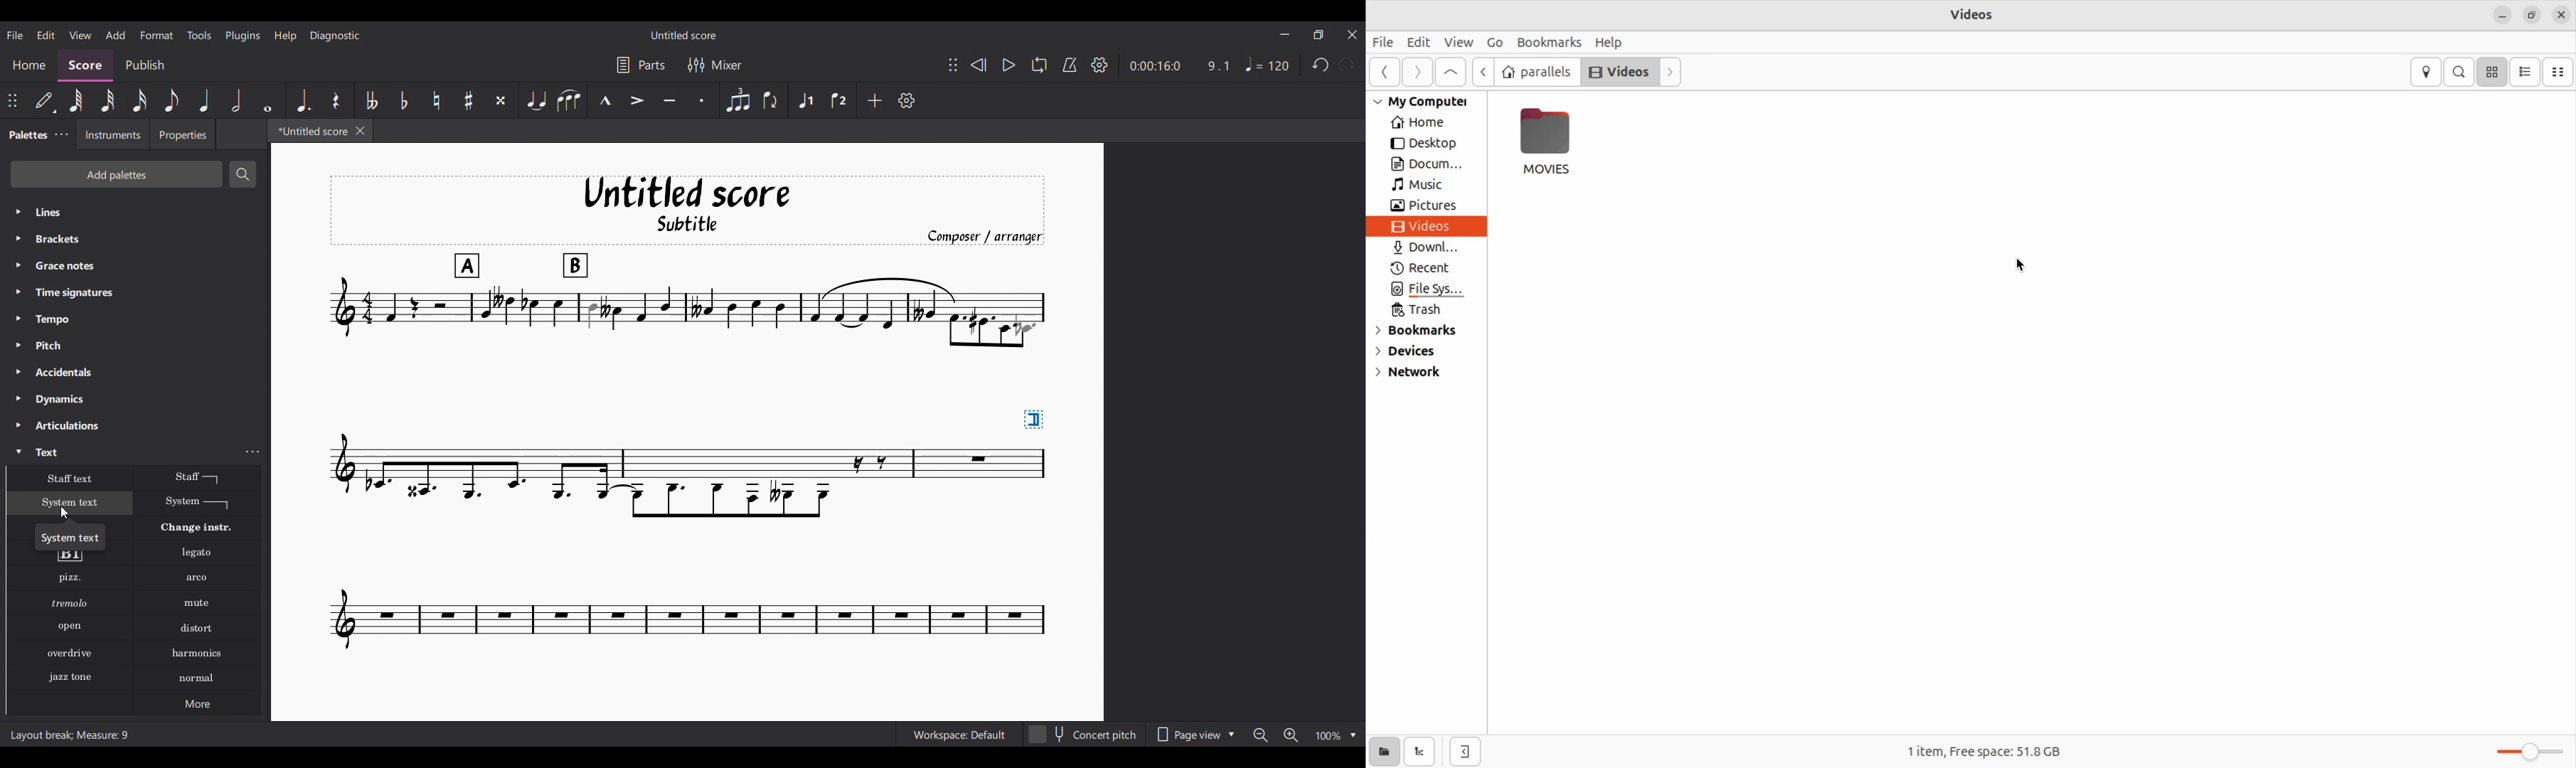 The height and width of the screenshot is (784, 2576). What do you see at coordinates (1975, 14) in the screenshot?
I see `Videos` at bounding box center [1975, 14].